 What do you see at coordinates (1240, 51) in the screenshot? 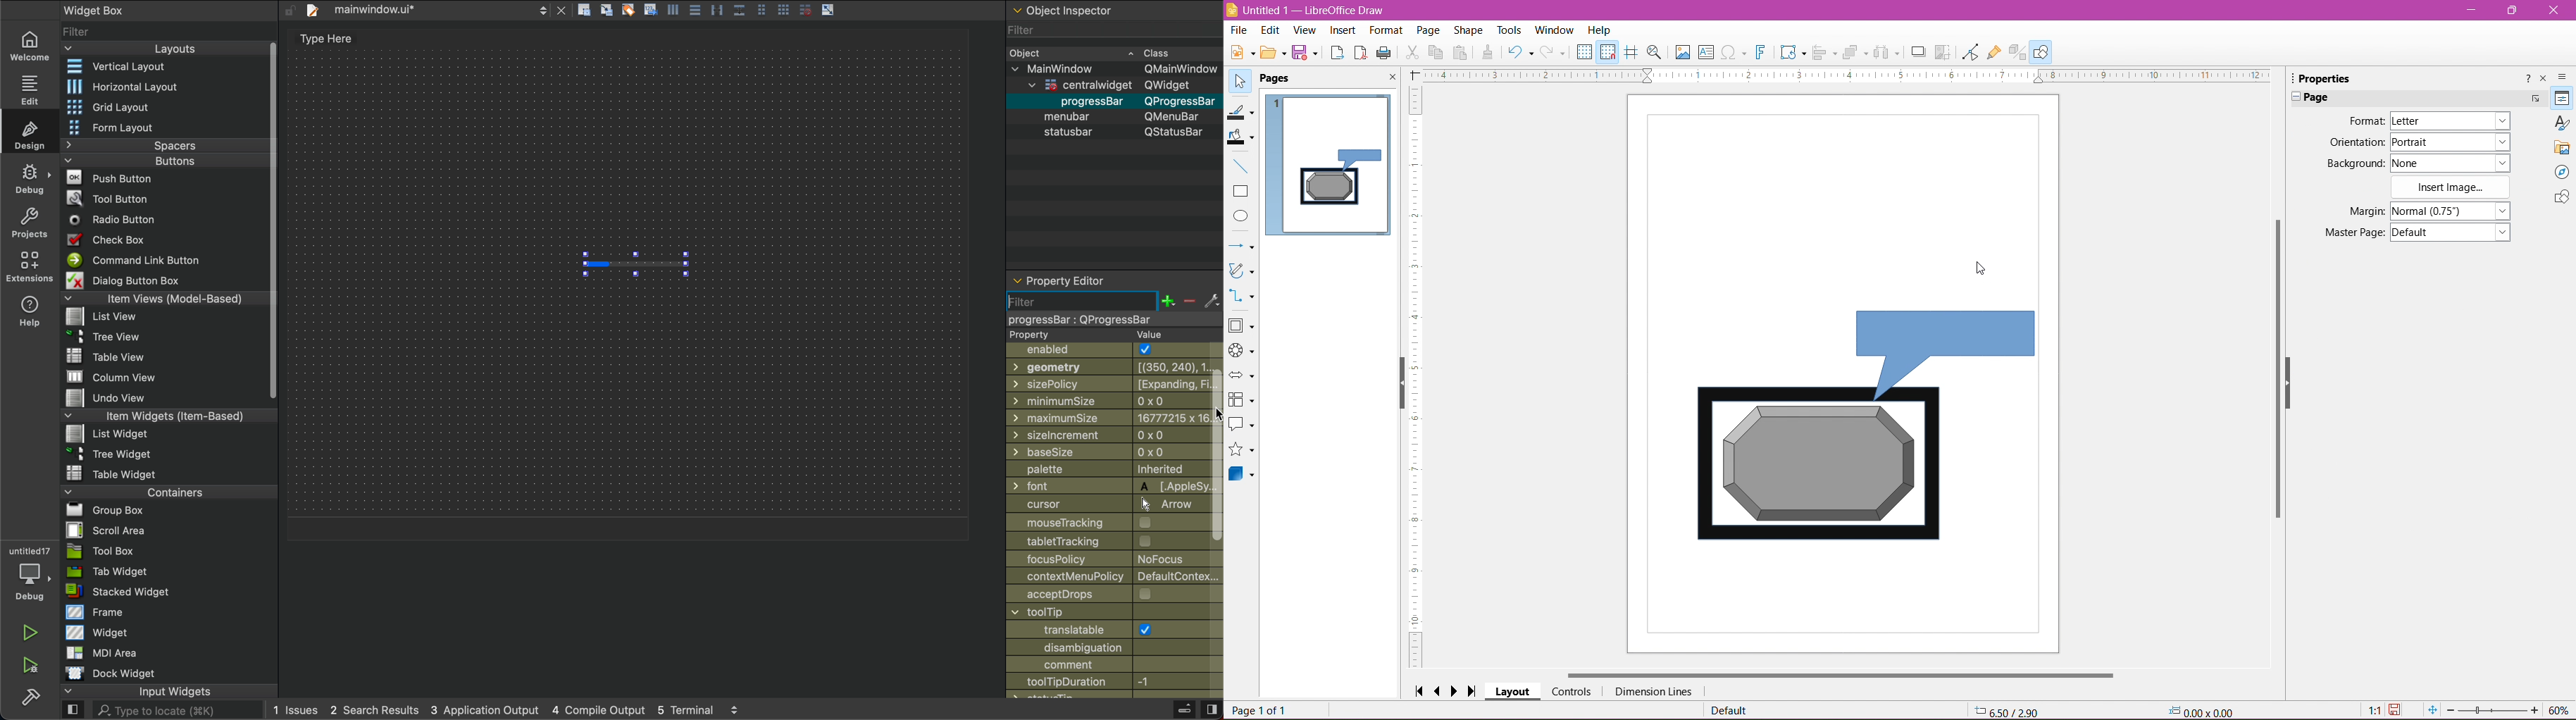
I see `New` at bounding box center [1240, 51].